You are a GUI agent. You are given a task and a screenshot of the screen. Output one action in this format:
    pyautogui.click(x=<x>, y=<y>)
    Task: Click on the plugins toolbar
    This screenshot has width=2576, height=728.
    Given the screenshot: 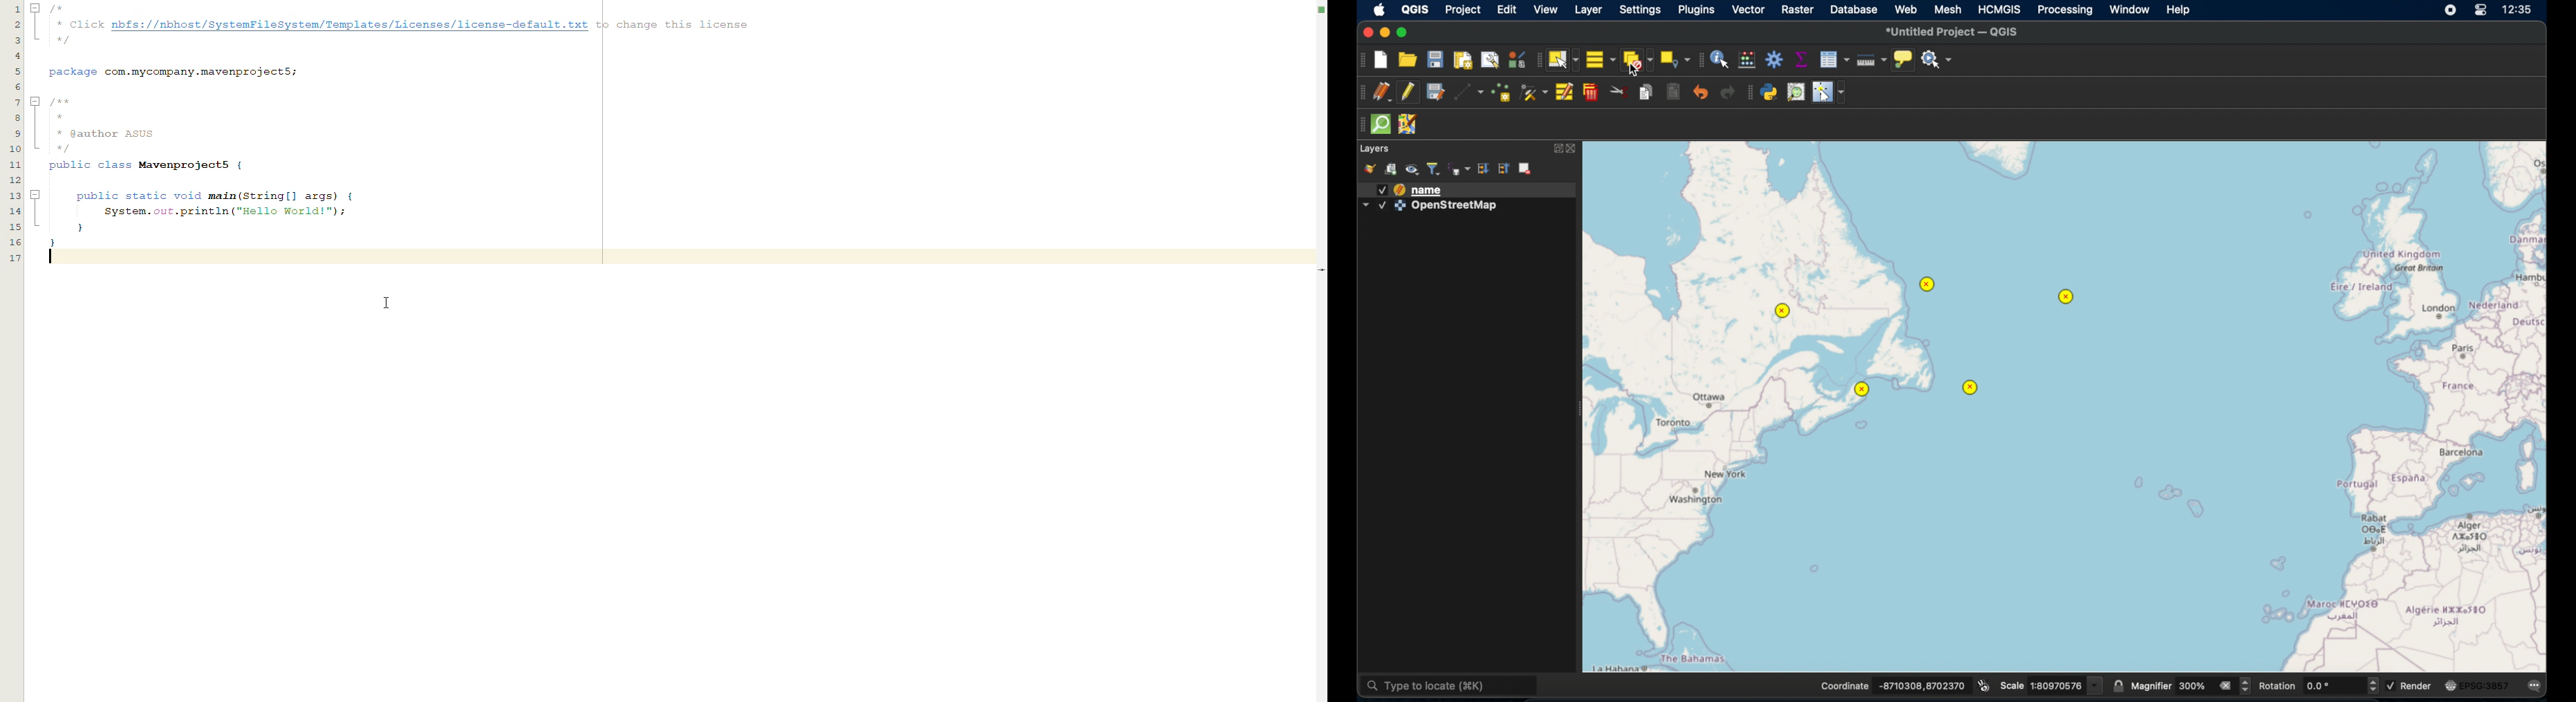 What is the action you would take?
    pyautogui.click(x=1750, y=94)
    